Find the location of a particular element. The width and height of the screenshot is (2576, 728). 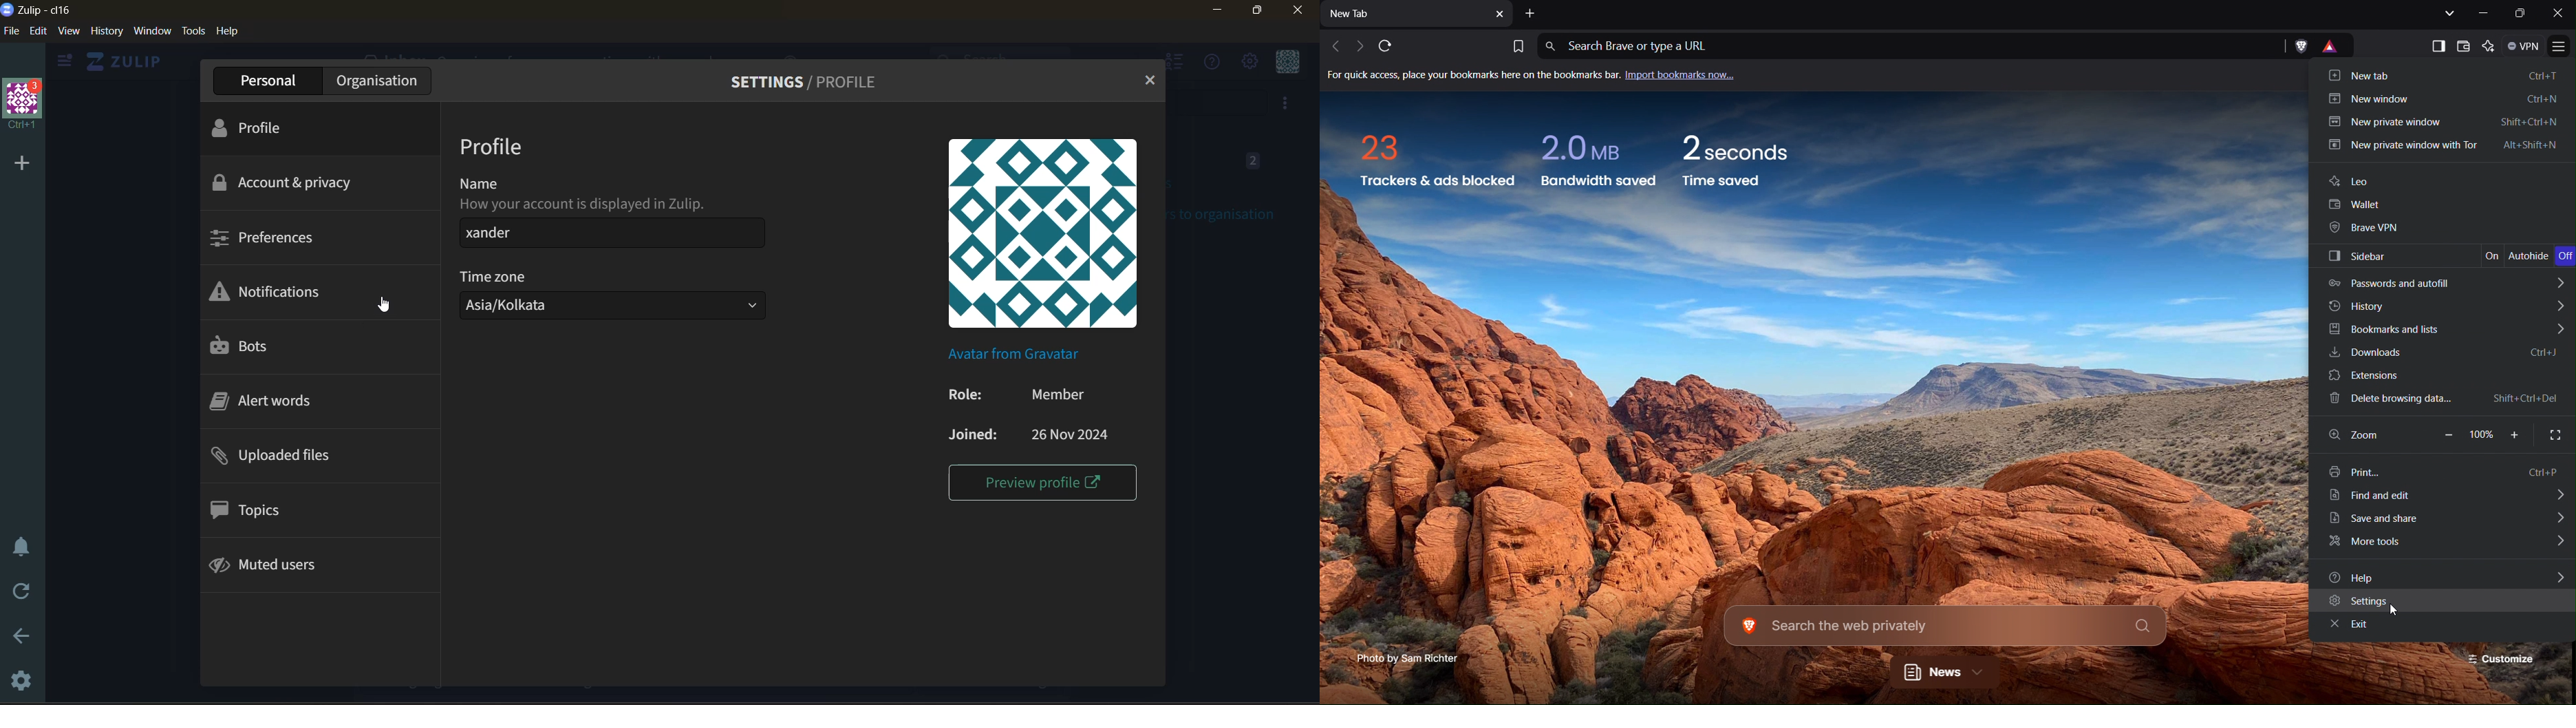

history is located at coordinates (107, 30).